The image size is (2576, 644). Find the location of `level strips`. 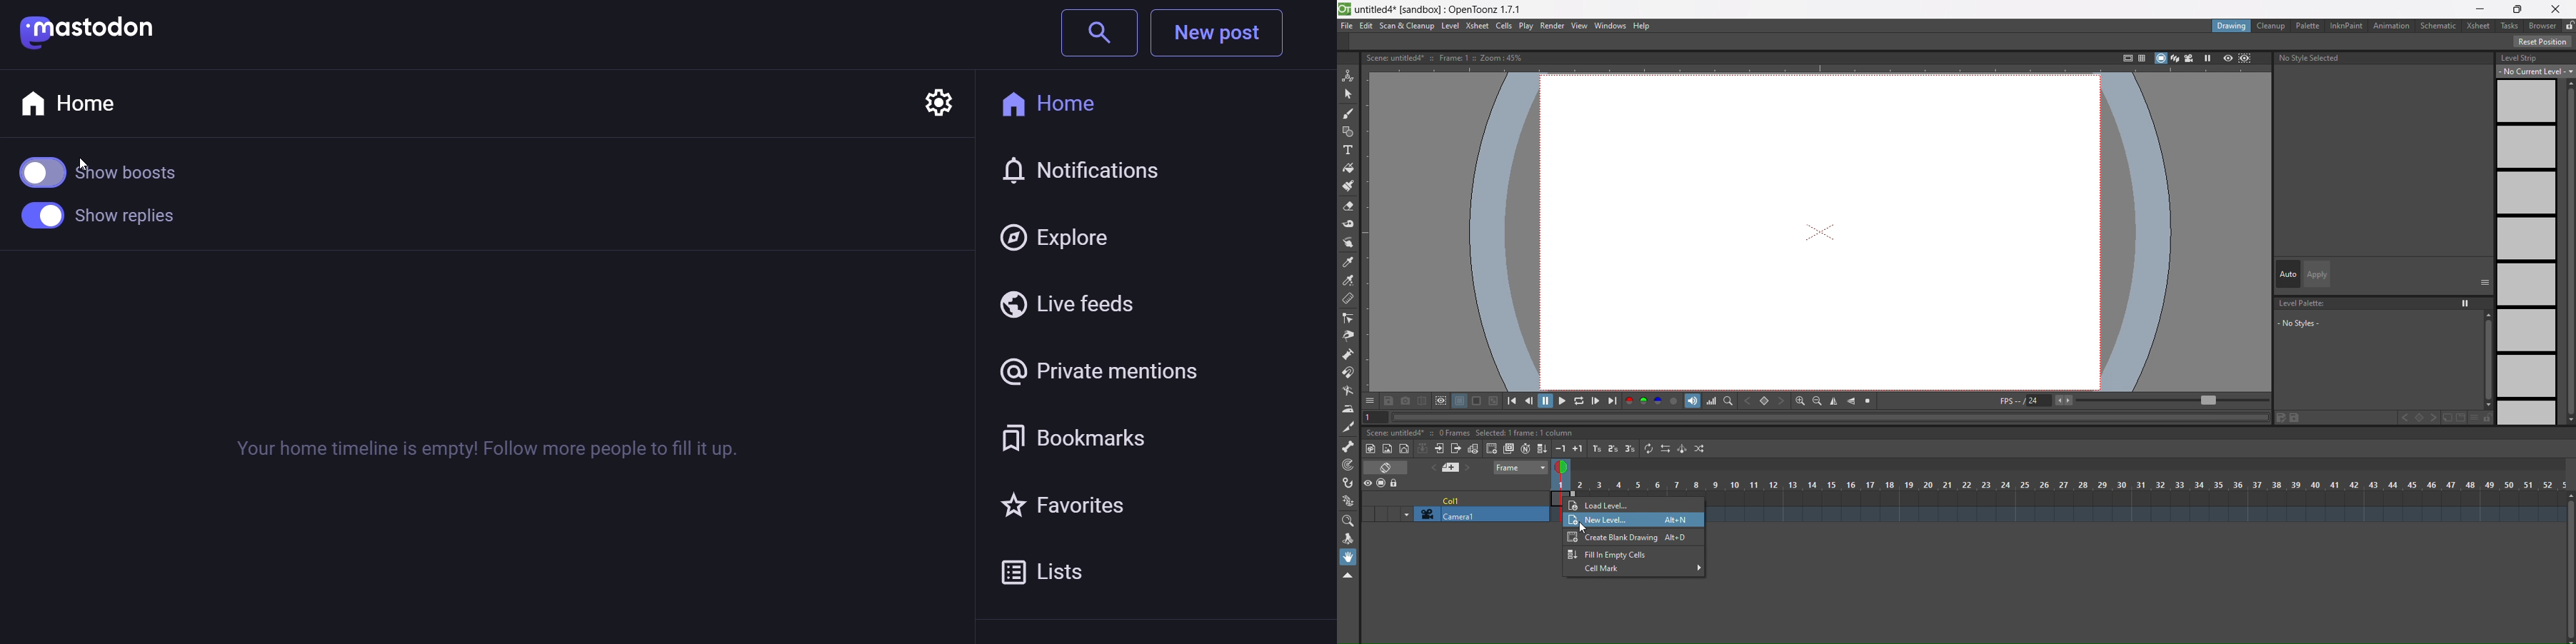

level strips is located at coordinates (2526, 252).